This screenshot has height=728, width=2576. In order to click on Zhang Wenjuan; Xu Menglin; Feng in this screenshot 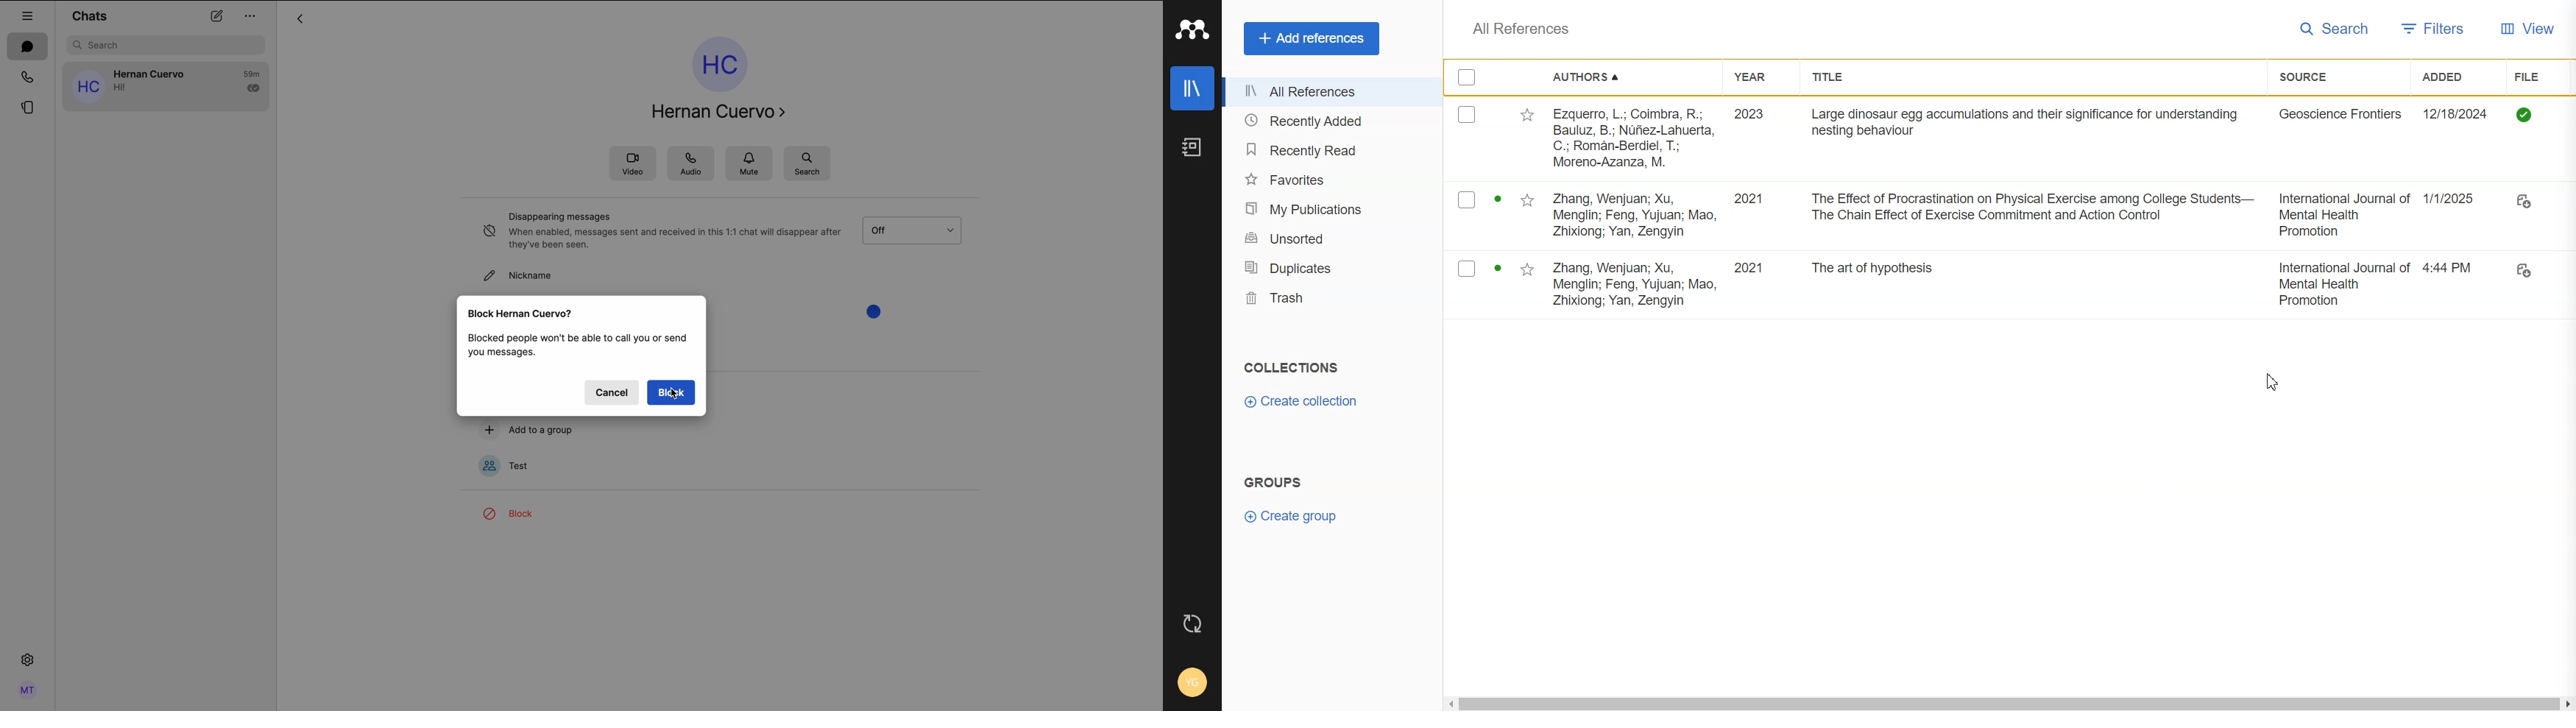, I will do `click(1635, 213)`.